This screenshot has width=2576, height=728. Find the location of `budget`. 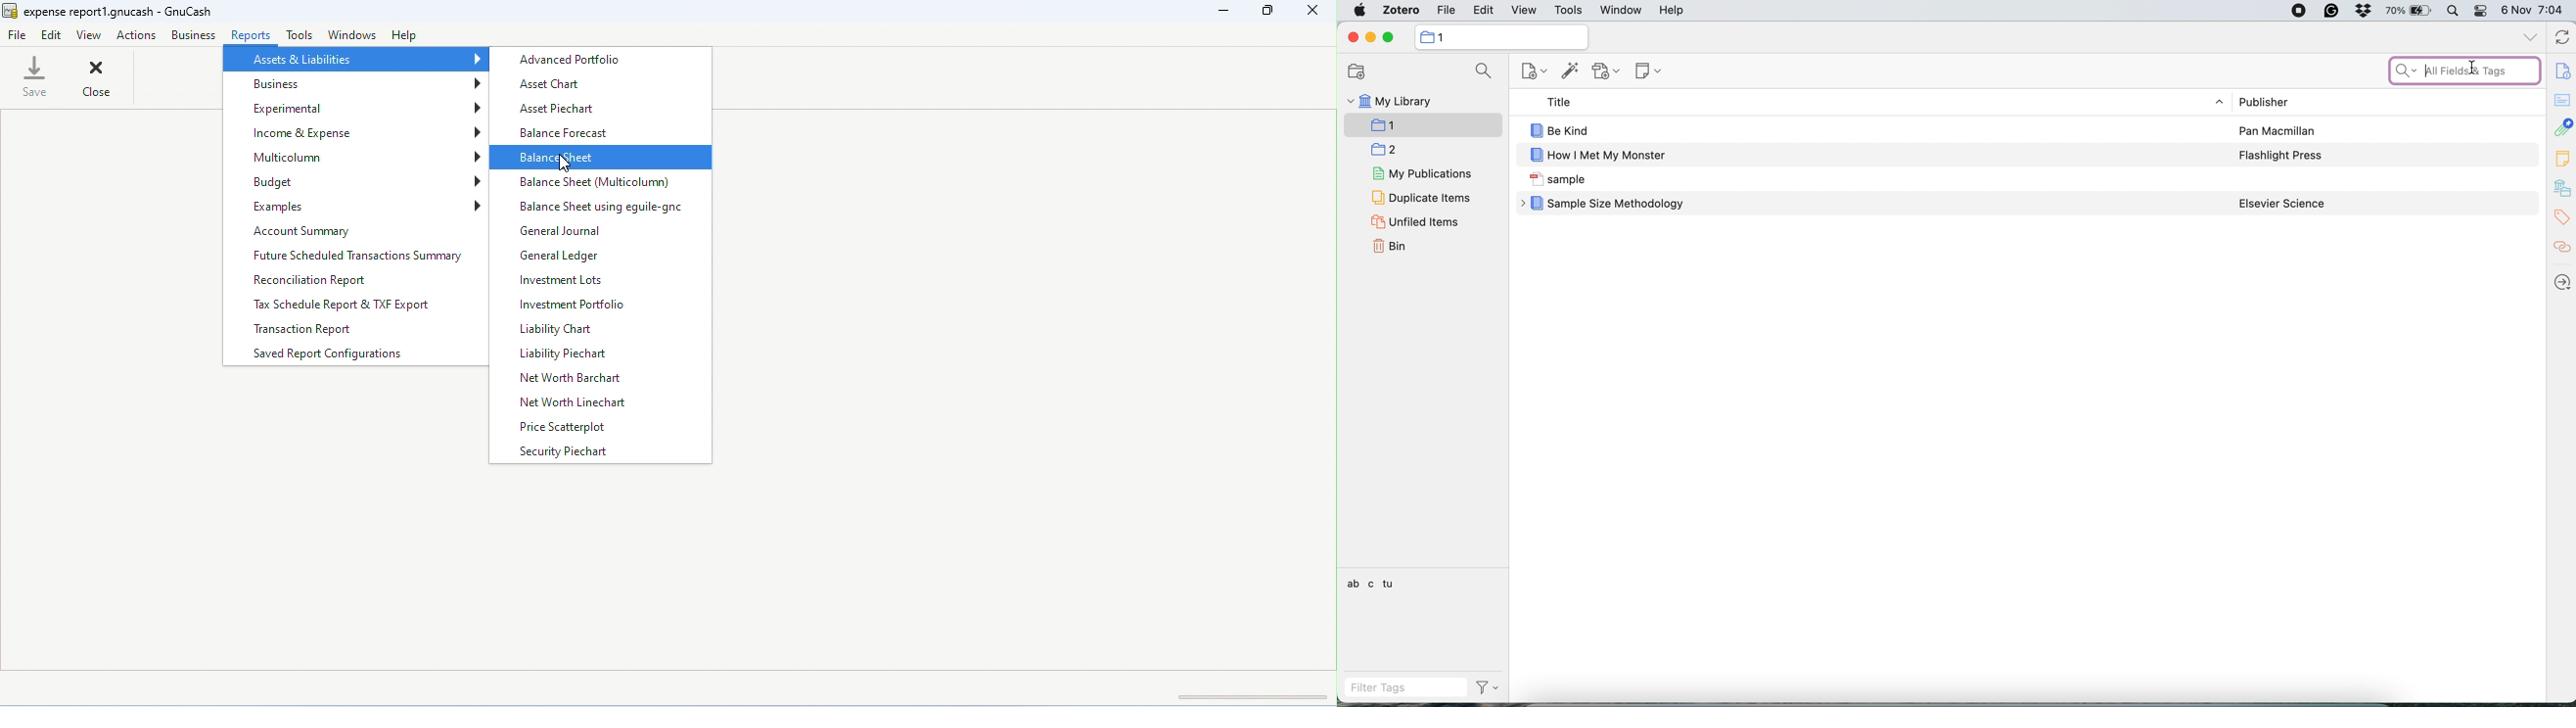

budget is located at coordinates (357, 181).